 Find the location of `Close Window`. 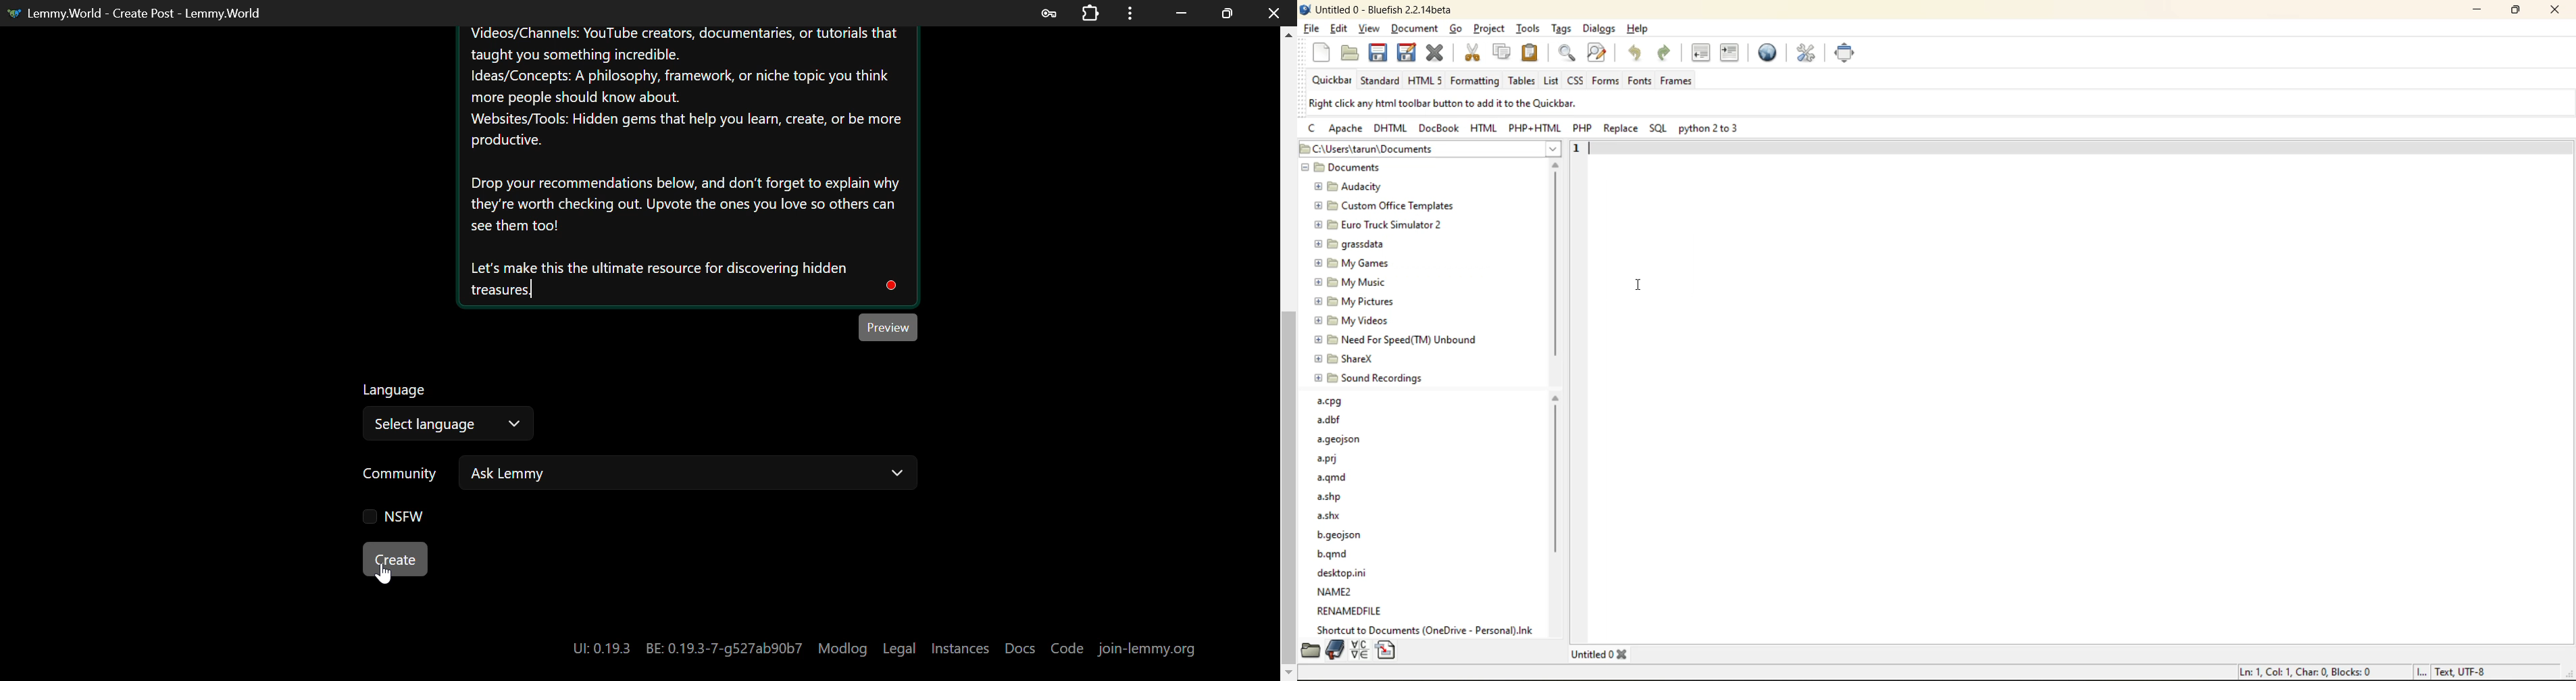

Close Window is located at coordinates (1274, 11).